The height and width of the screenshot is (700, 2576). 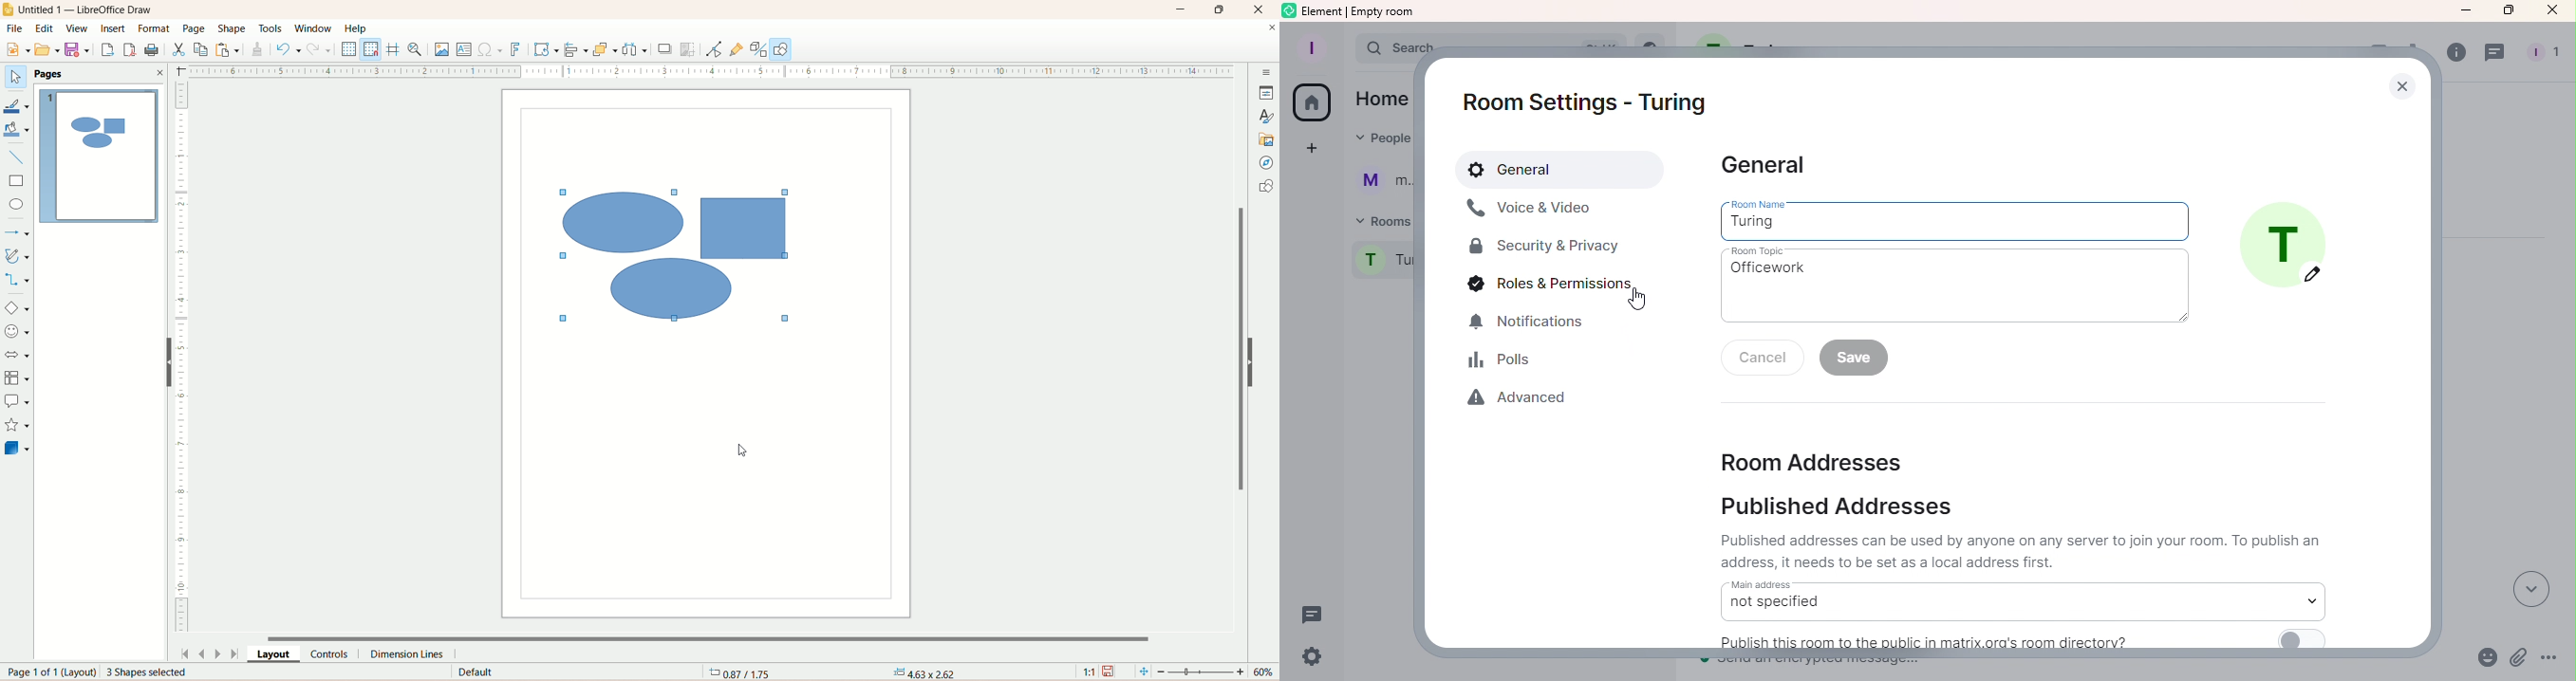 What do you see at coordinates (1565, 166) in the screenshot?
I see `General` at bounding box center [1565, 166].